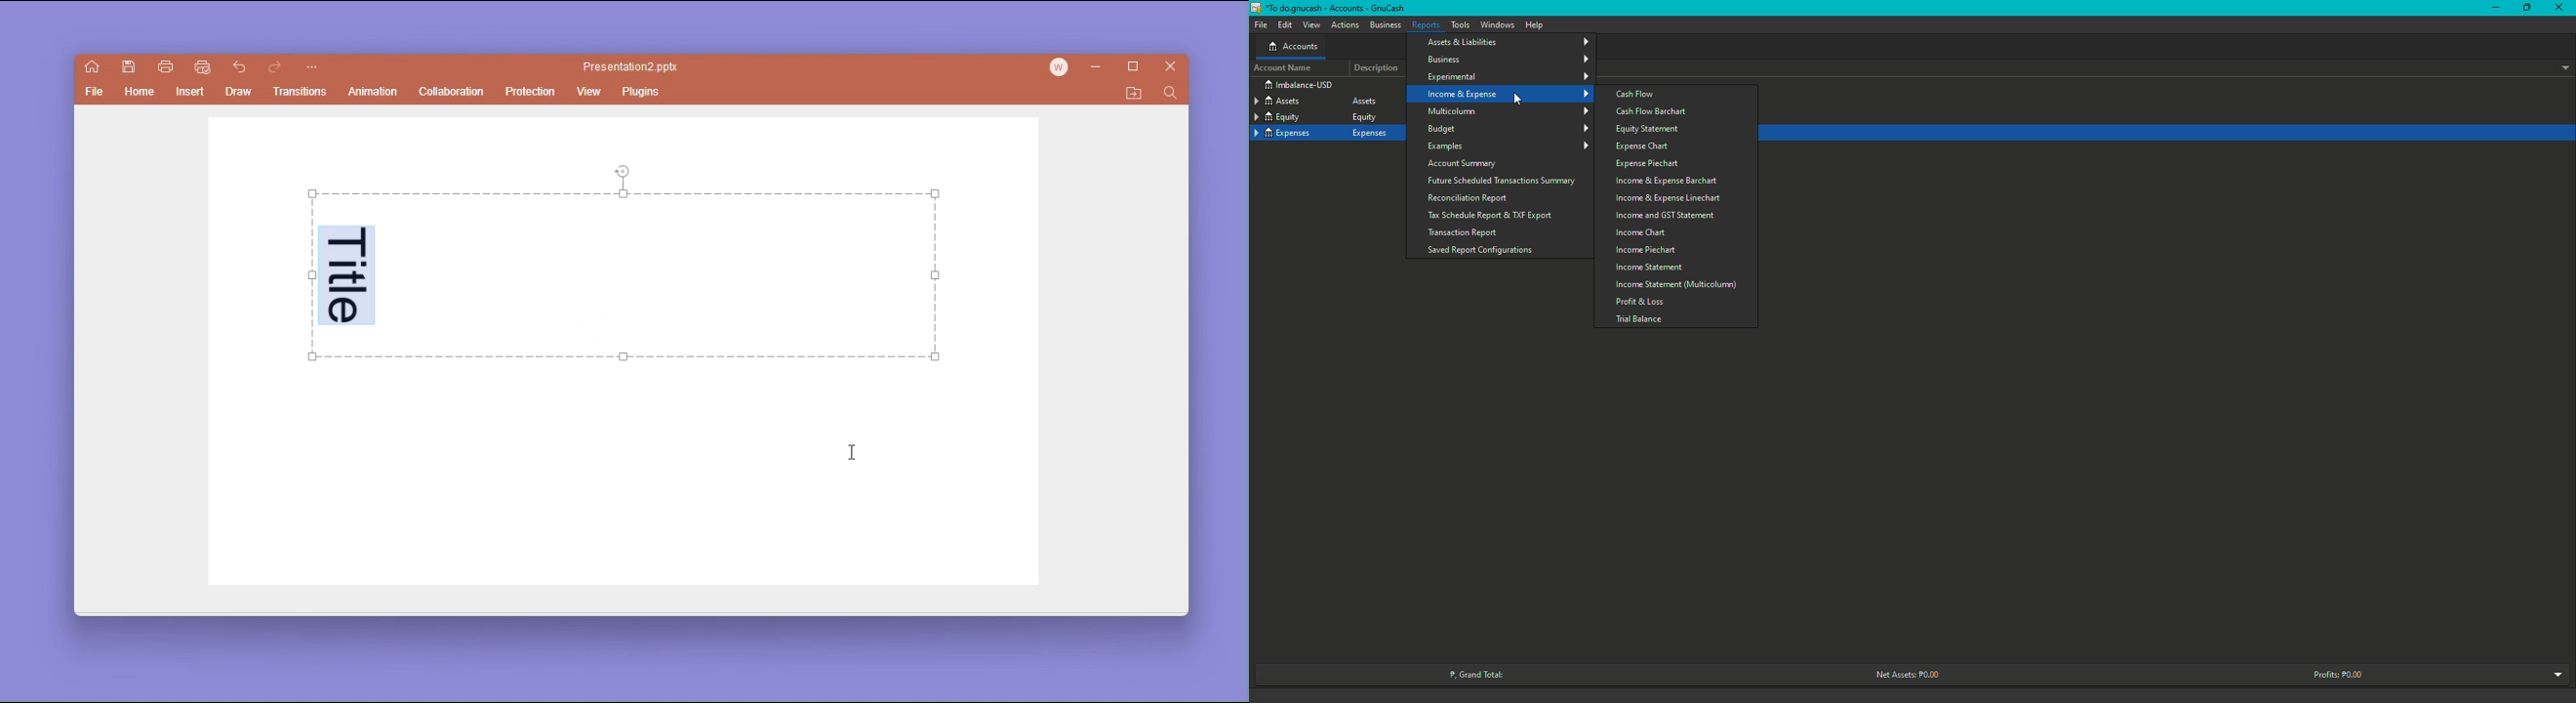  Describe the element at coordinates (1376, 68) in the screenshot. I see `Description` at that location.